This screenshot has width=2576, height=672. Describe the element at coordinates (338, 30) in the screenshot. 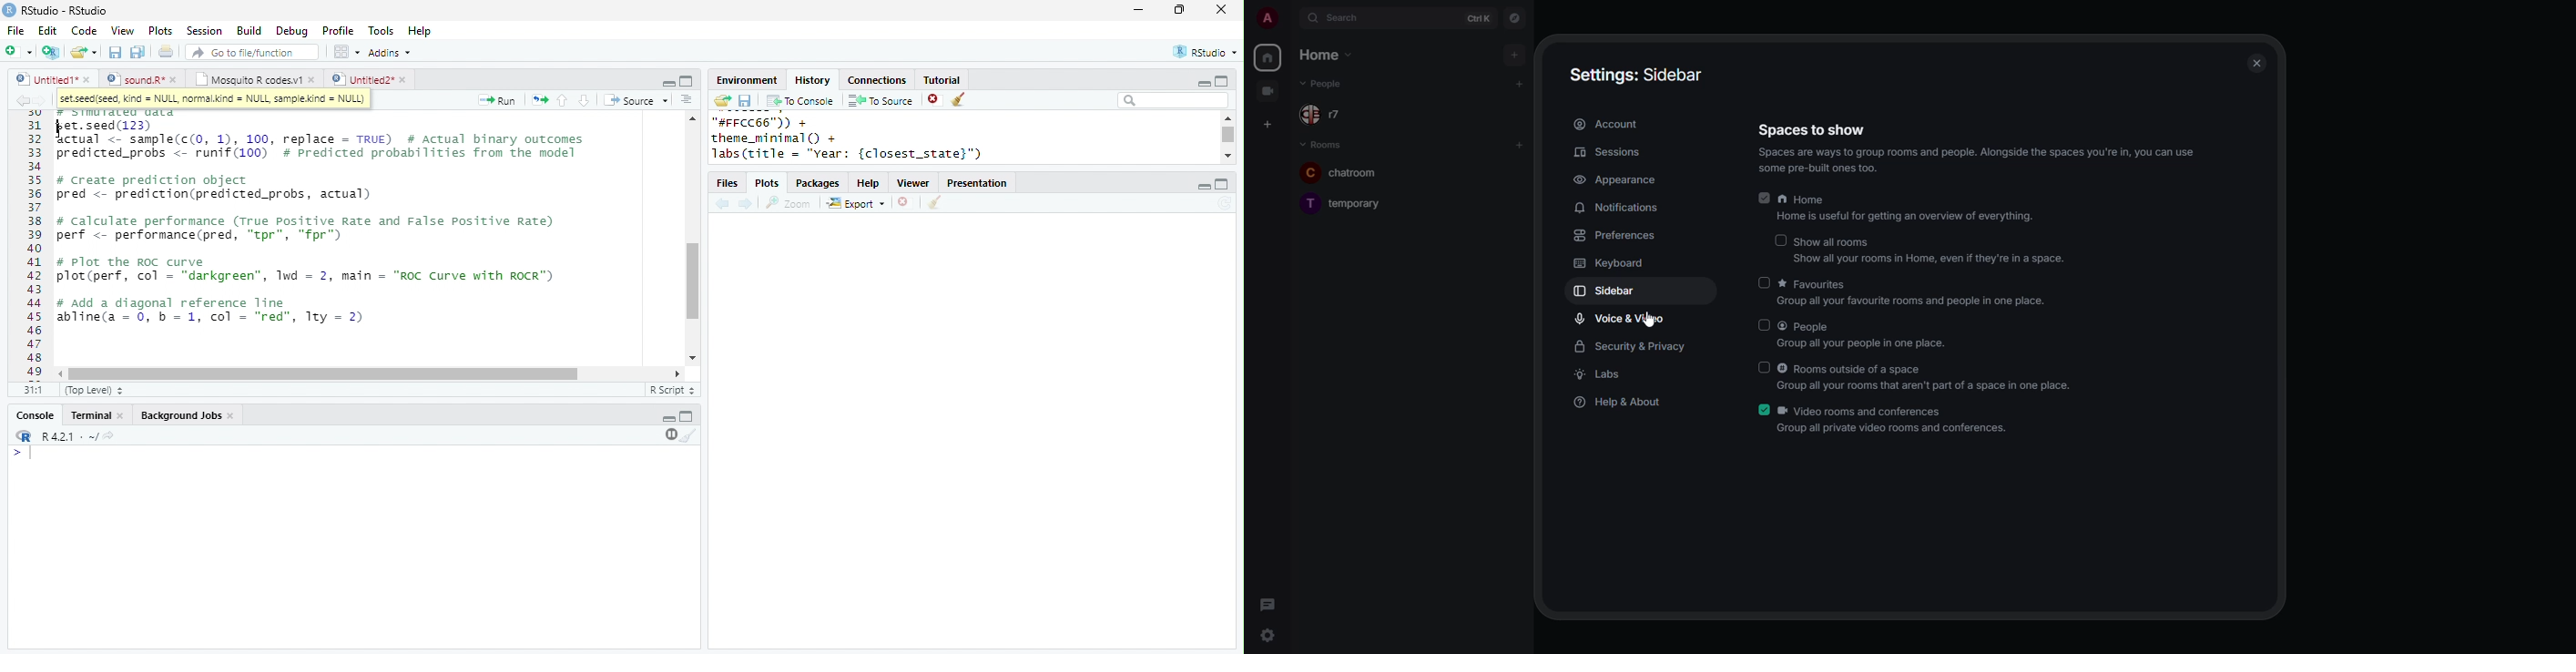

I see `Profile` at that location.